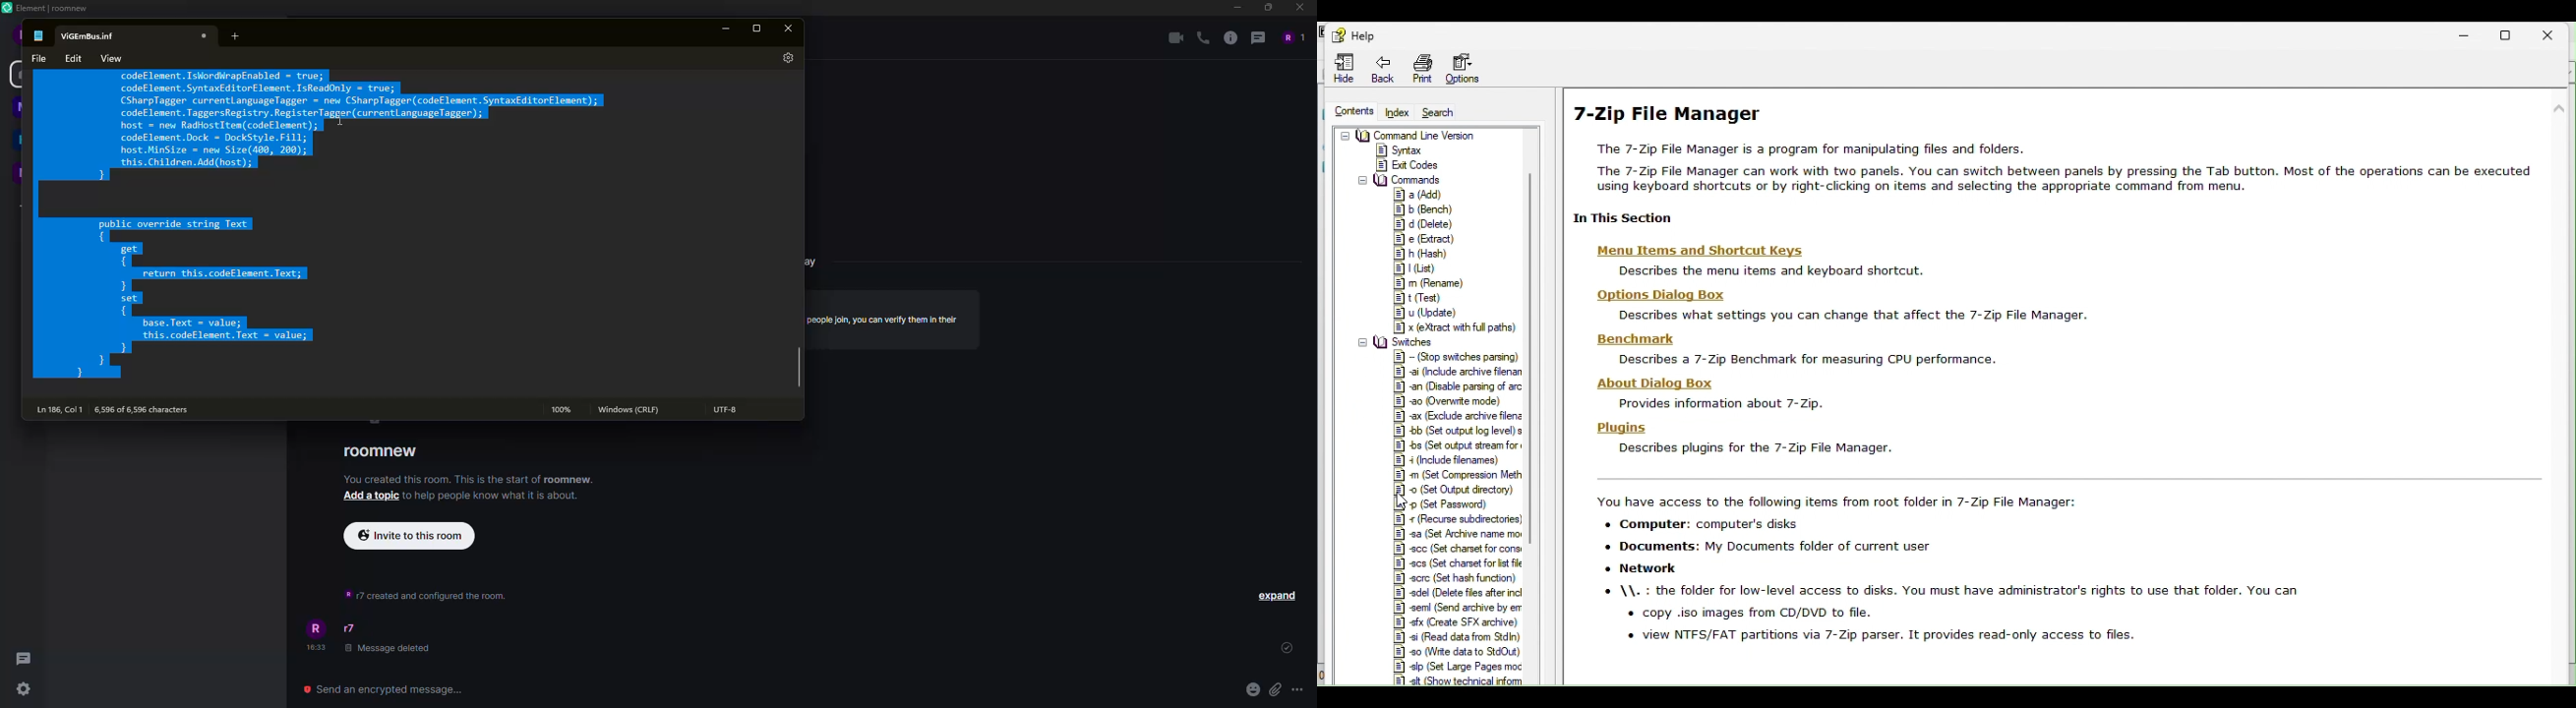  What do you see at coordinates (1355, 32) in the screenshot?
I see `Help` at bounding box center [1355, 32].